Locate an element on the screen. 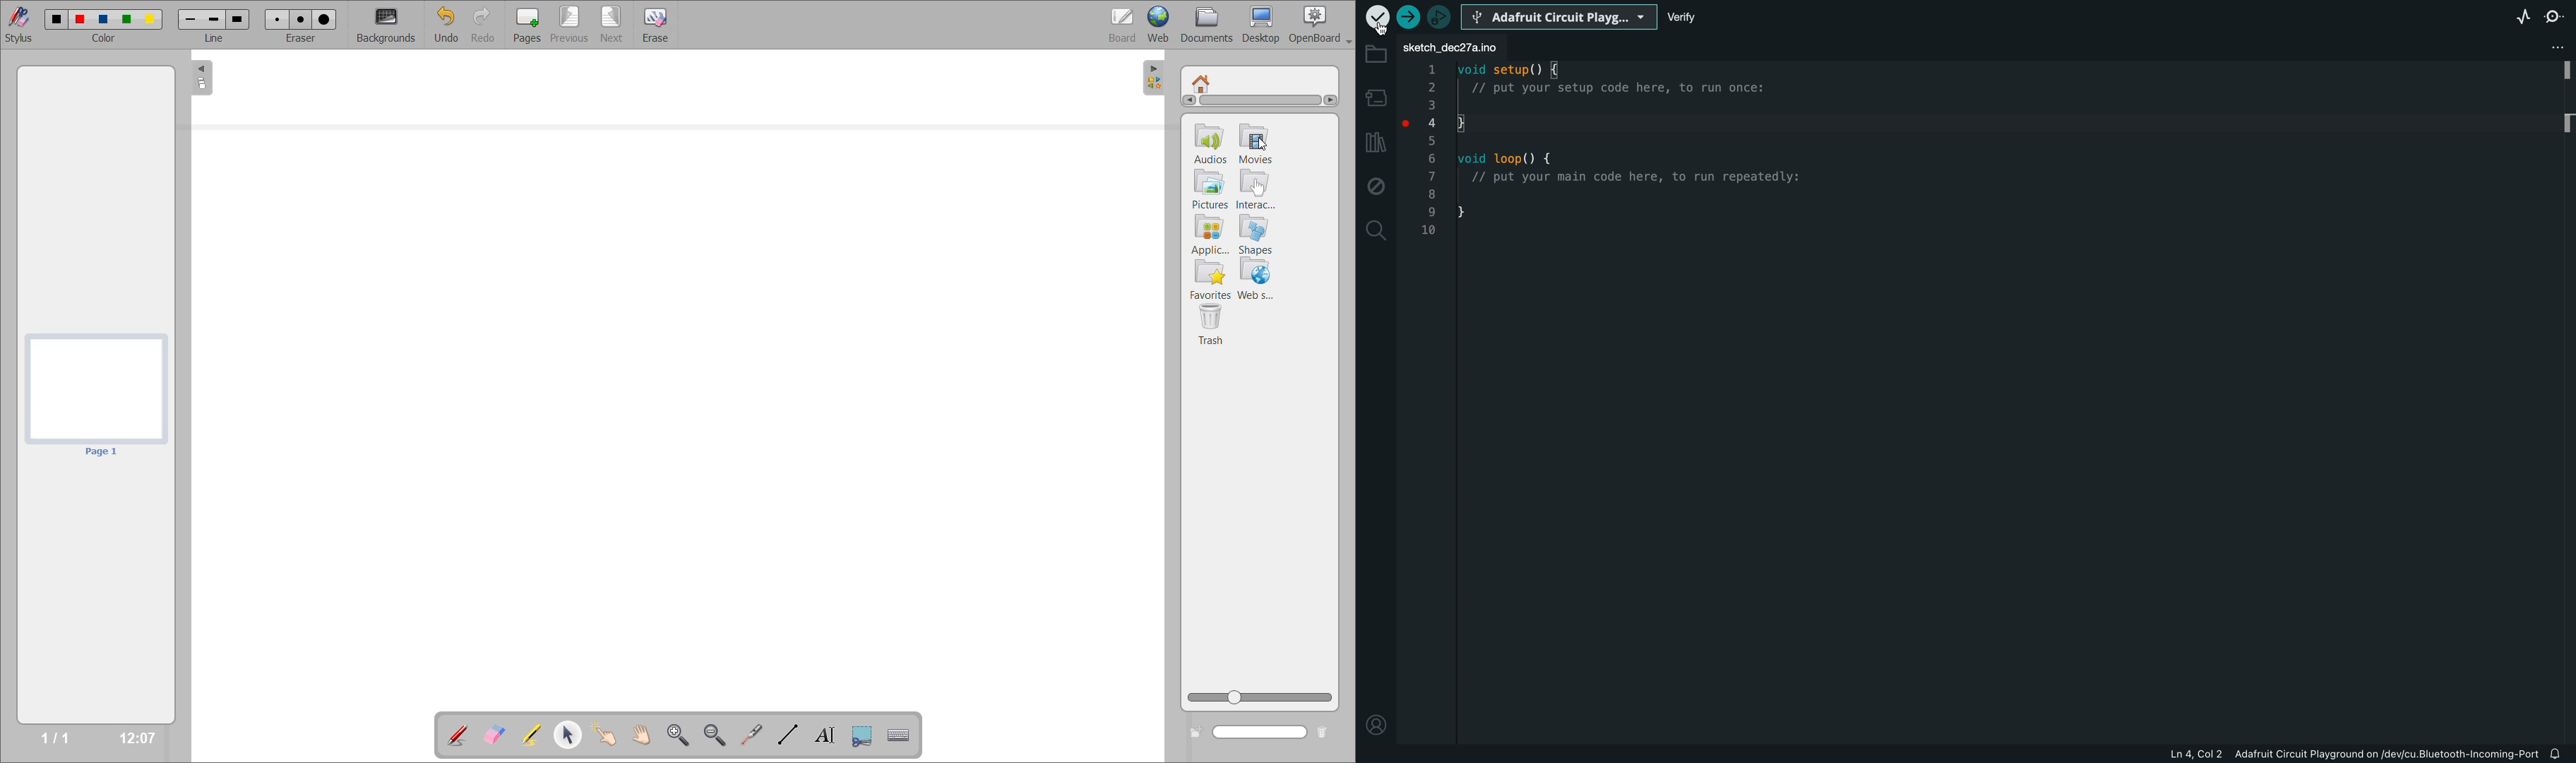  collapse is located at coordinates (200, 80).